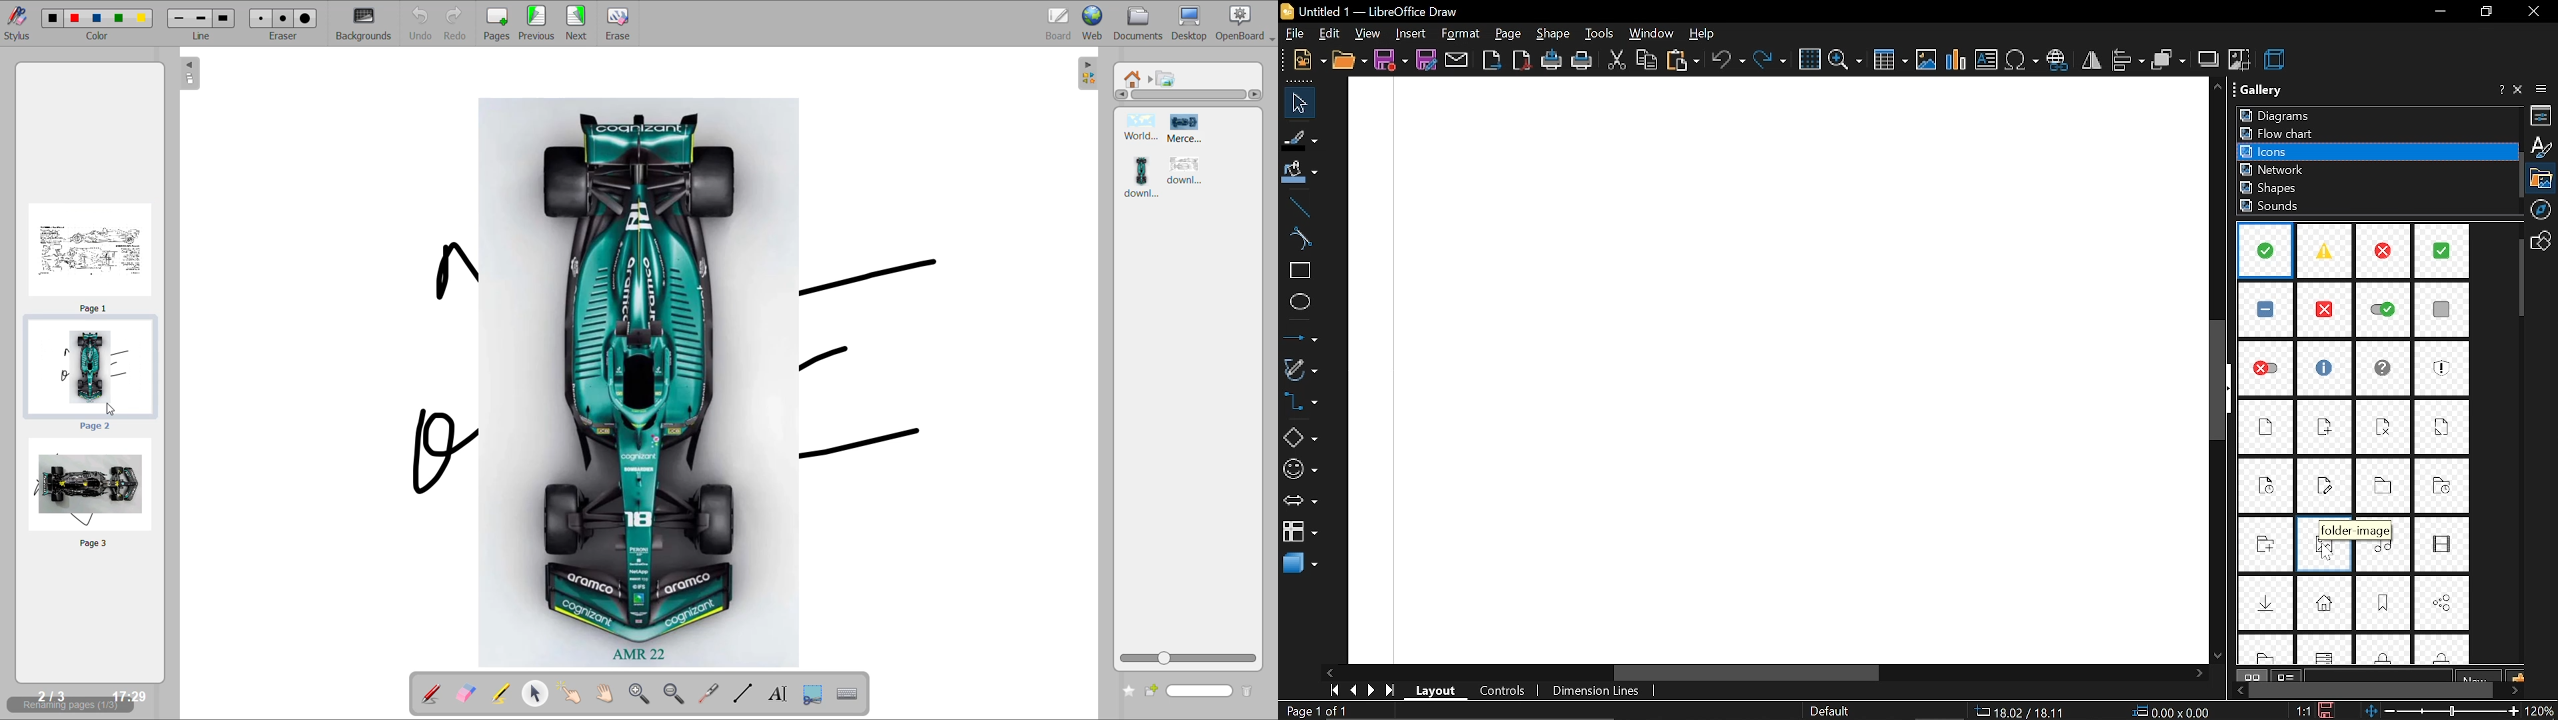 The height and width of the screenshot is (728, 2576). Describe the element at coordinates (1328, 673) in the screenshot. I see `scroll left` at that location.